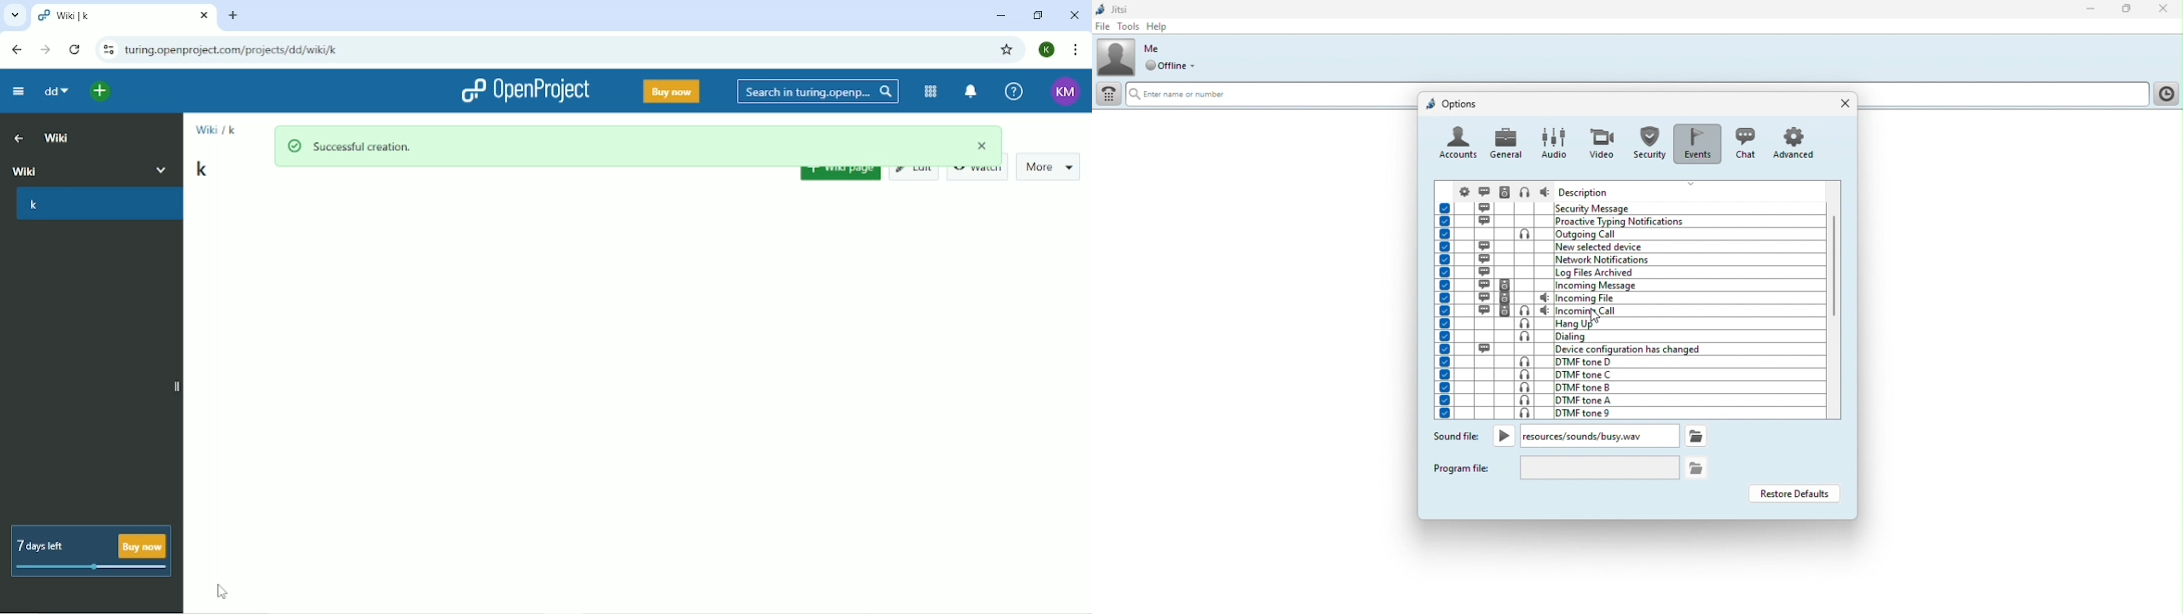 Image resolution: width=2184 pixels, height=616 pixels. What do you see at coordinates (1552, 142) in the screenshot?
I see `Audio` at bounding box center [1552, 142].